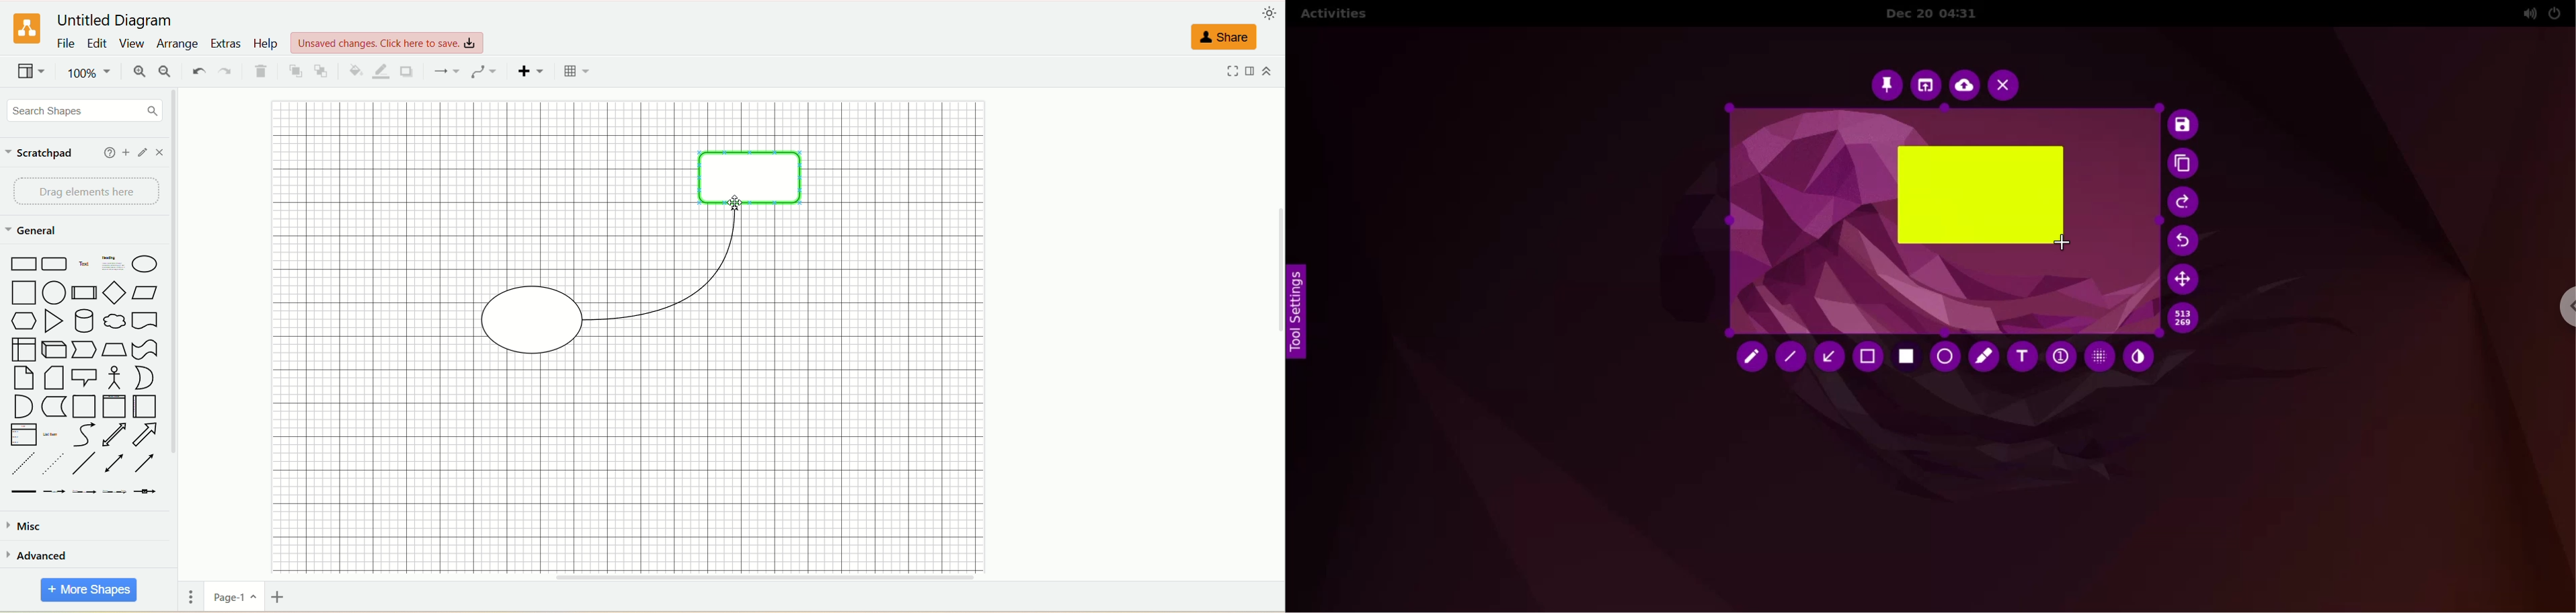 The height and width of the screenshot is (616, 2576). Describe the element at coordinates (1270, 15) in the screenshot. I see `appearance` at that location.